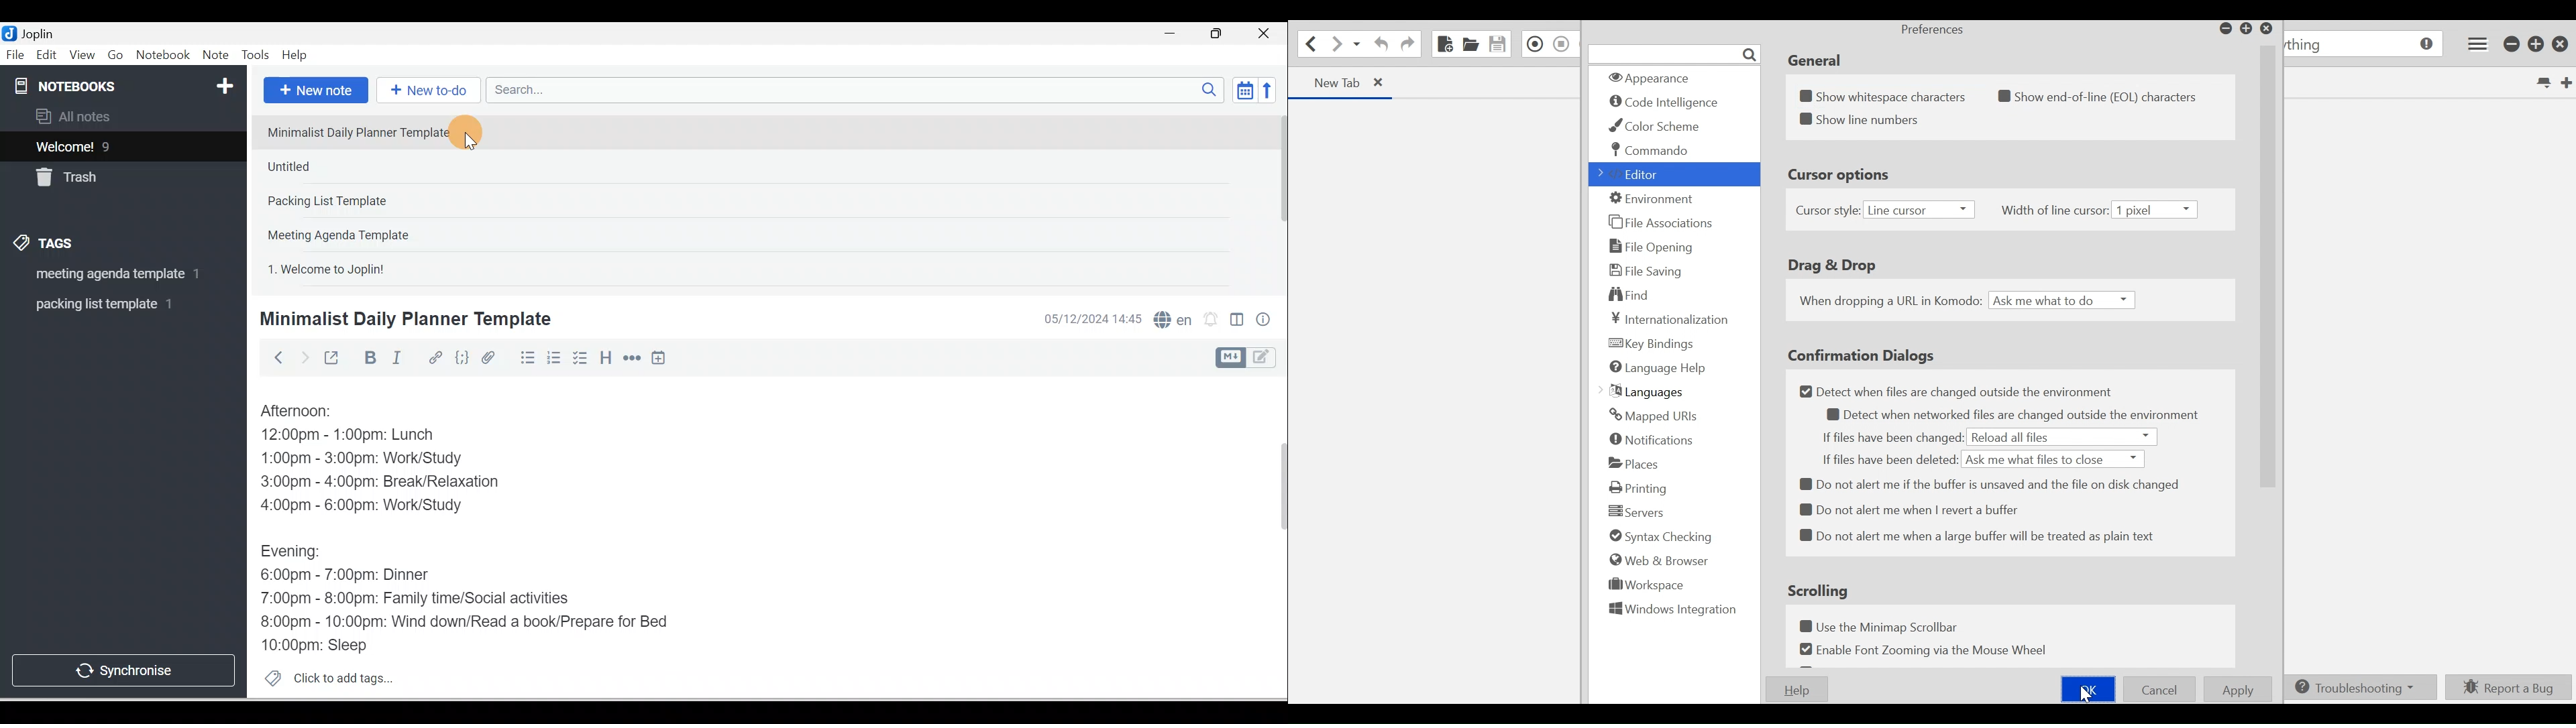 This screenshot has height=728, width=2576. Describe the element at coordinates (1309, 43) in the screenshot. I see `Go back onelocation` at that location.